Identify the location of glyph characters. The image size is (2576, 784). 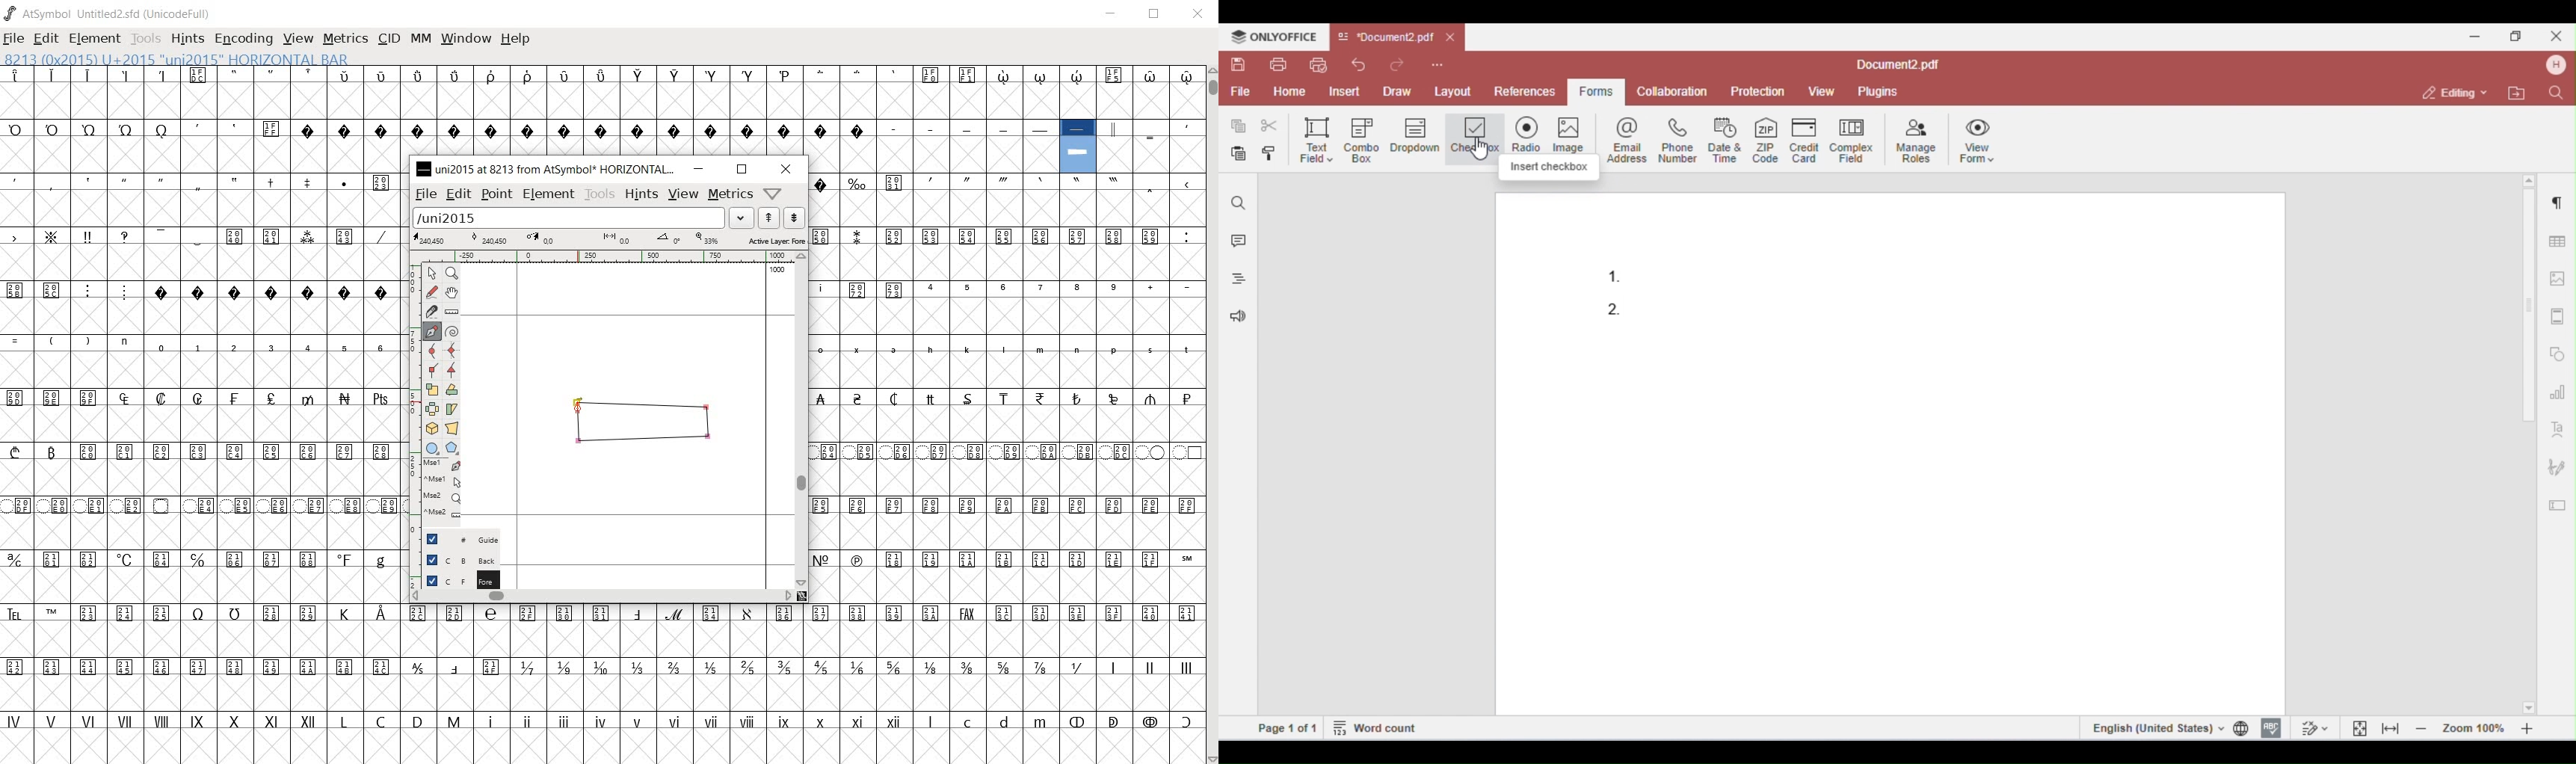
(816, 93).